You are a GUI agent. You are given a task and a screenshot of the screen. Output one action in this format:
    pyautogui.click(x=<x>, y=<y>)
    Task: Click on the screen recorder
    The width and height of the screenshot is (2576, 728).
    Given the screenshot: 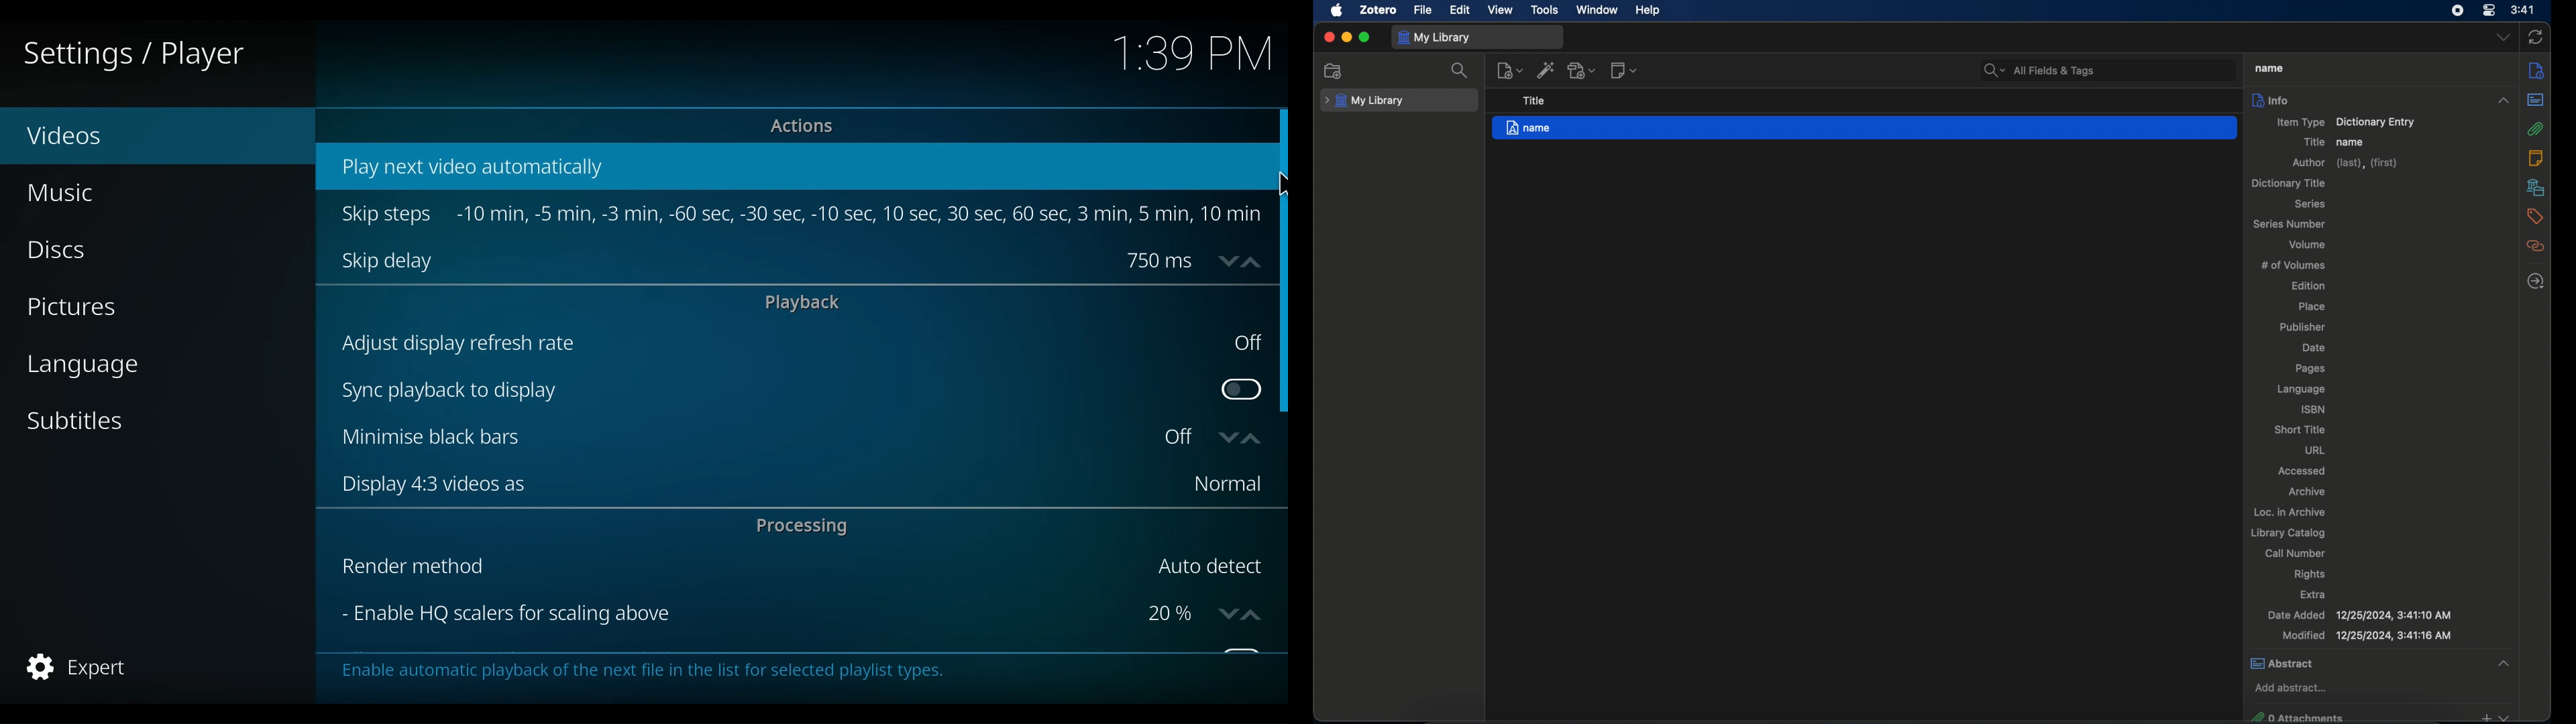 What is the action you would take?
    pyautogui.click(x=2459, y=11)
    